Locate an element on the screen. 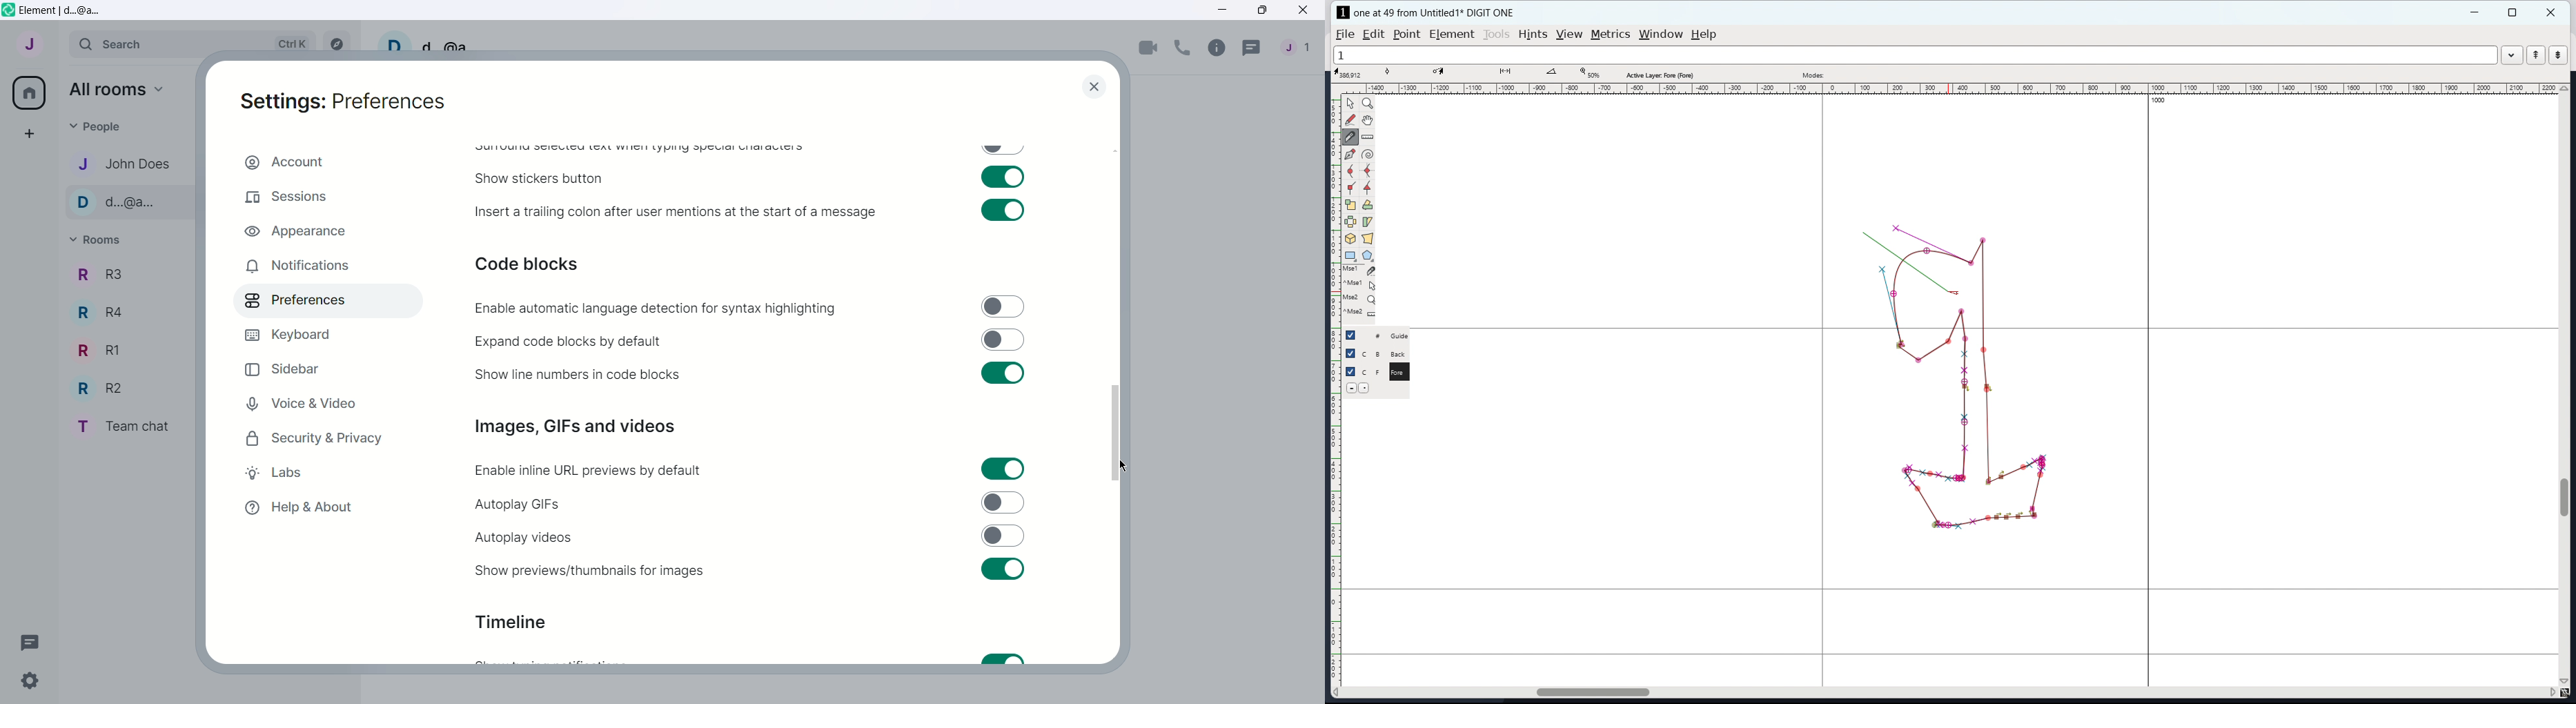 This screenshot has height=728, width=2576. Element | d...@a... is located at coordinates (63, 11).